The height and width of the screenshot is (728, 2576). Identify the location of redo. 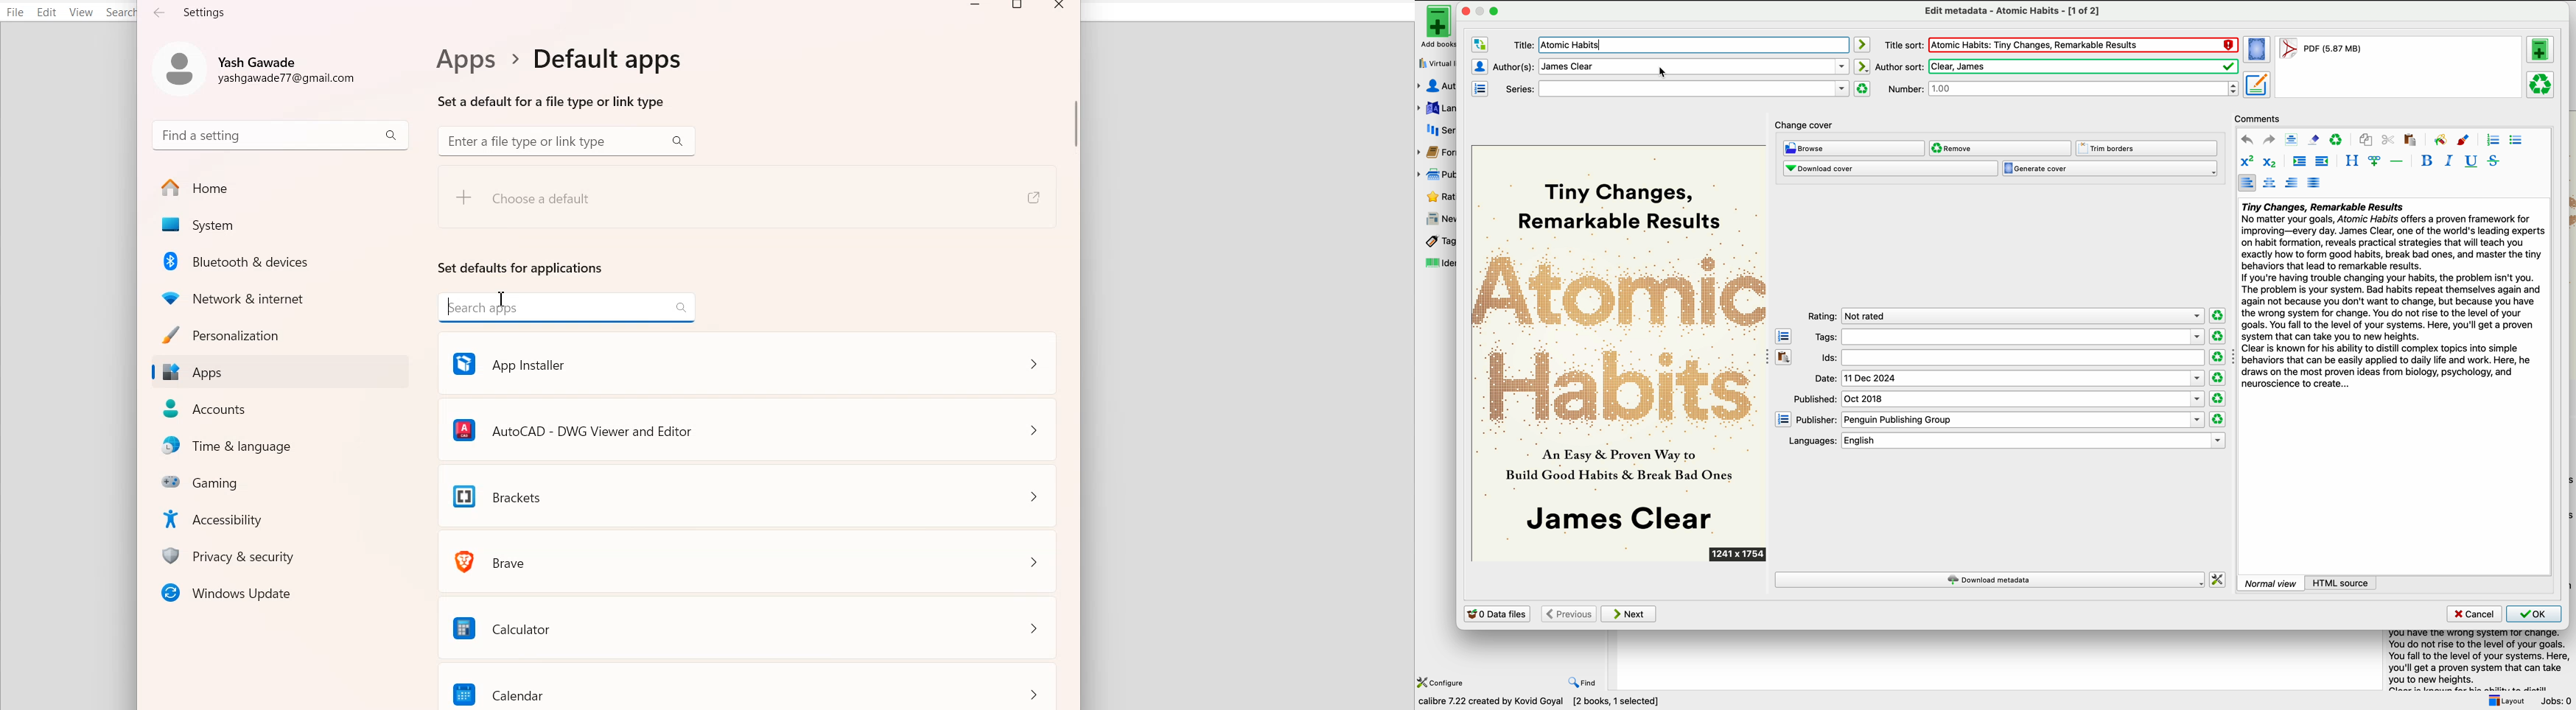
(2270, 140).